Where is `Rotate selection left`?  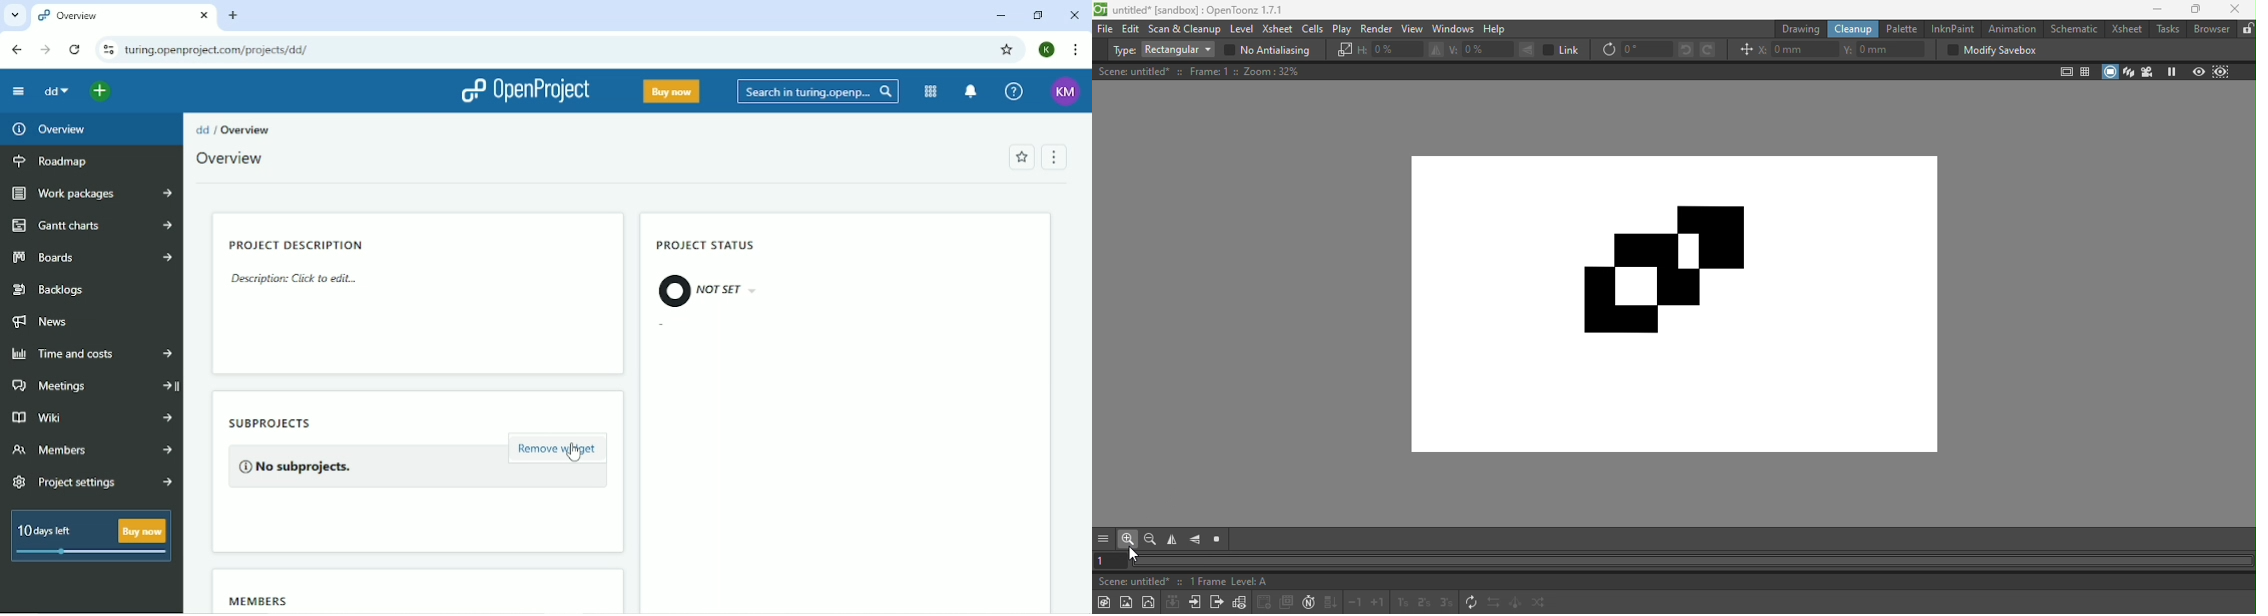
Rotate selection left is located at coordinates (1686, 51).